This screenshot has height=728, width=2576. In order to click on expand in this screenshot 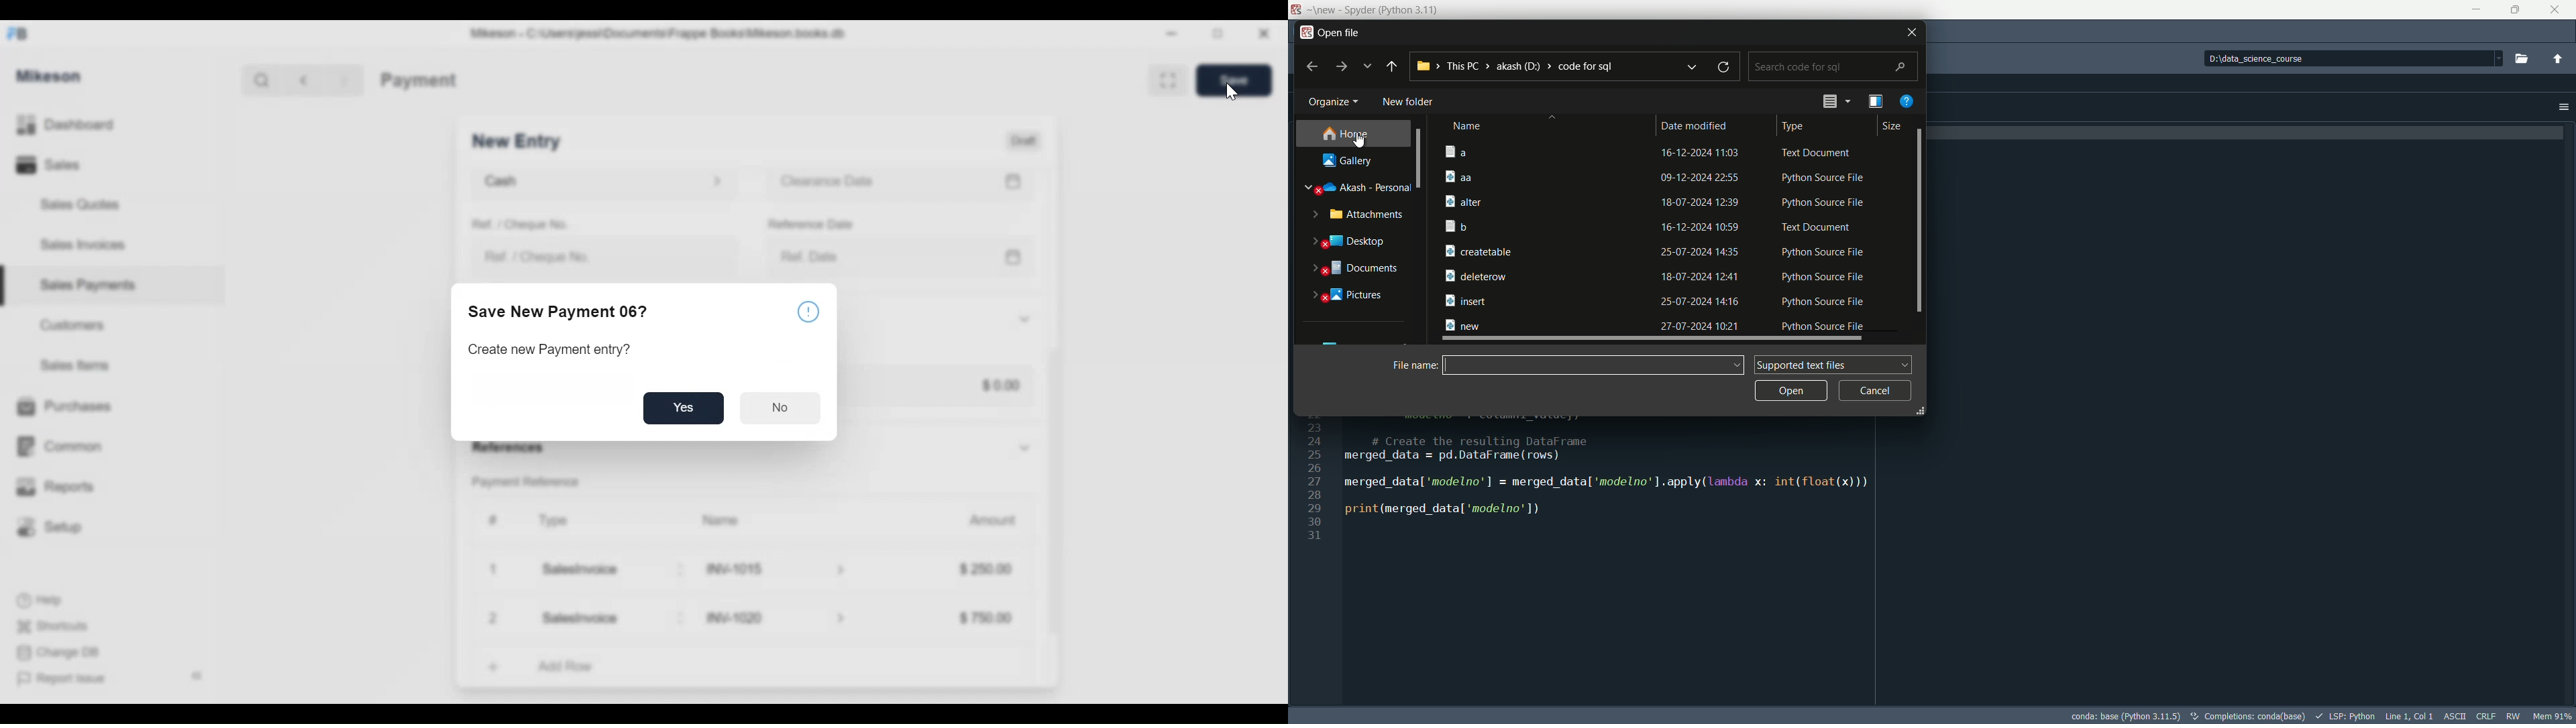, I will do `click(1313, 269)`.